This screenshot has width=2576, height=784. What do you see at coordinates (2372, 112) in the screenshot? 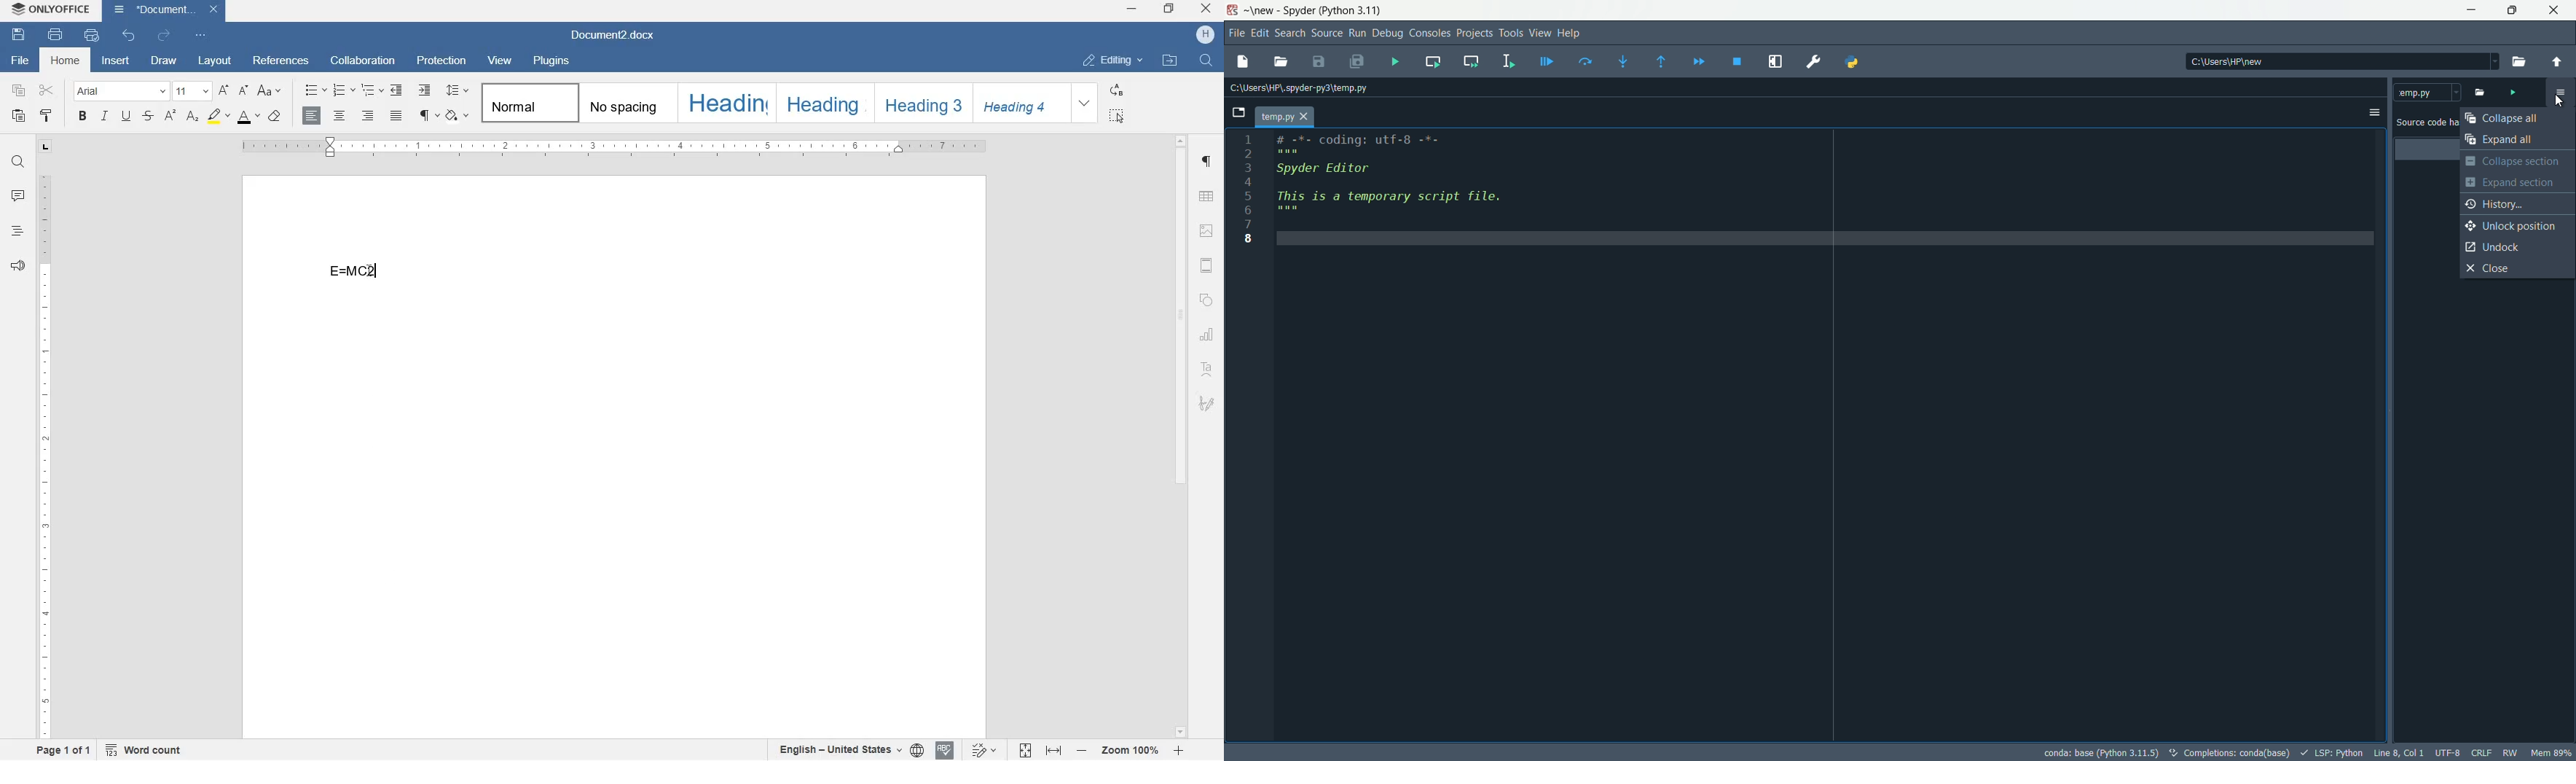
I see `options` at bounding box center [2372, 112].